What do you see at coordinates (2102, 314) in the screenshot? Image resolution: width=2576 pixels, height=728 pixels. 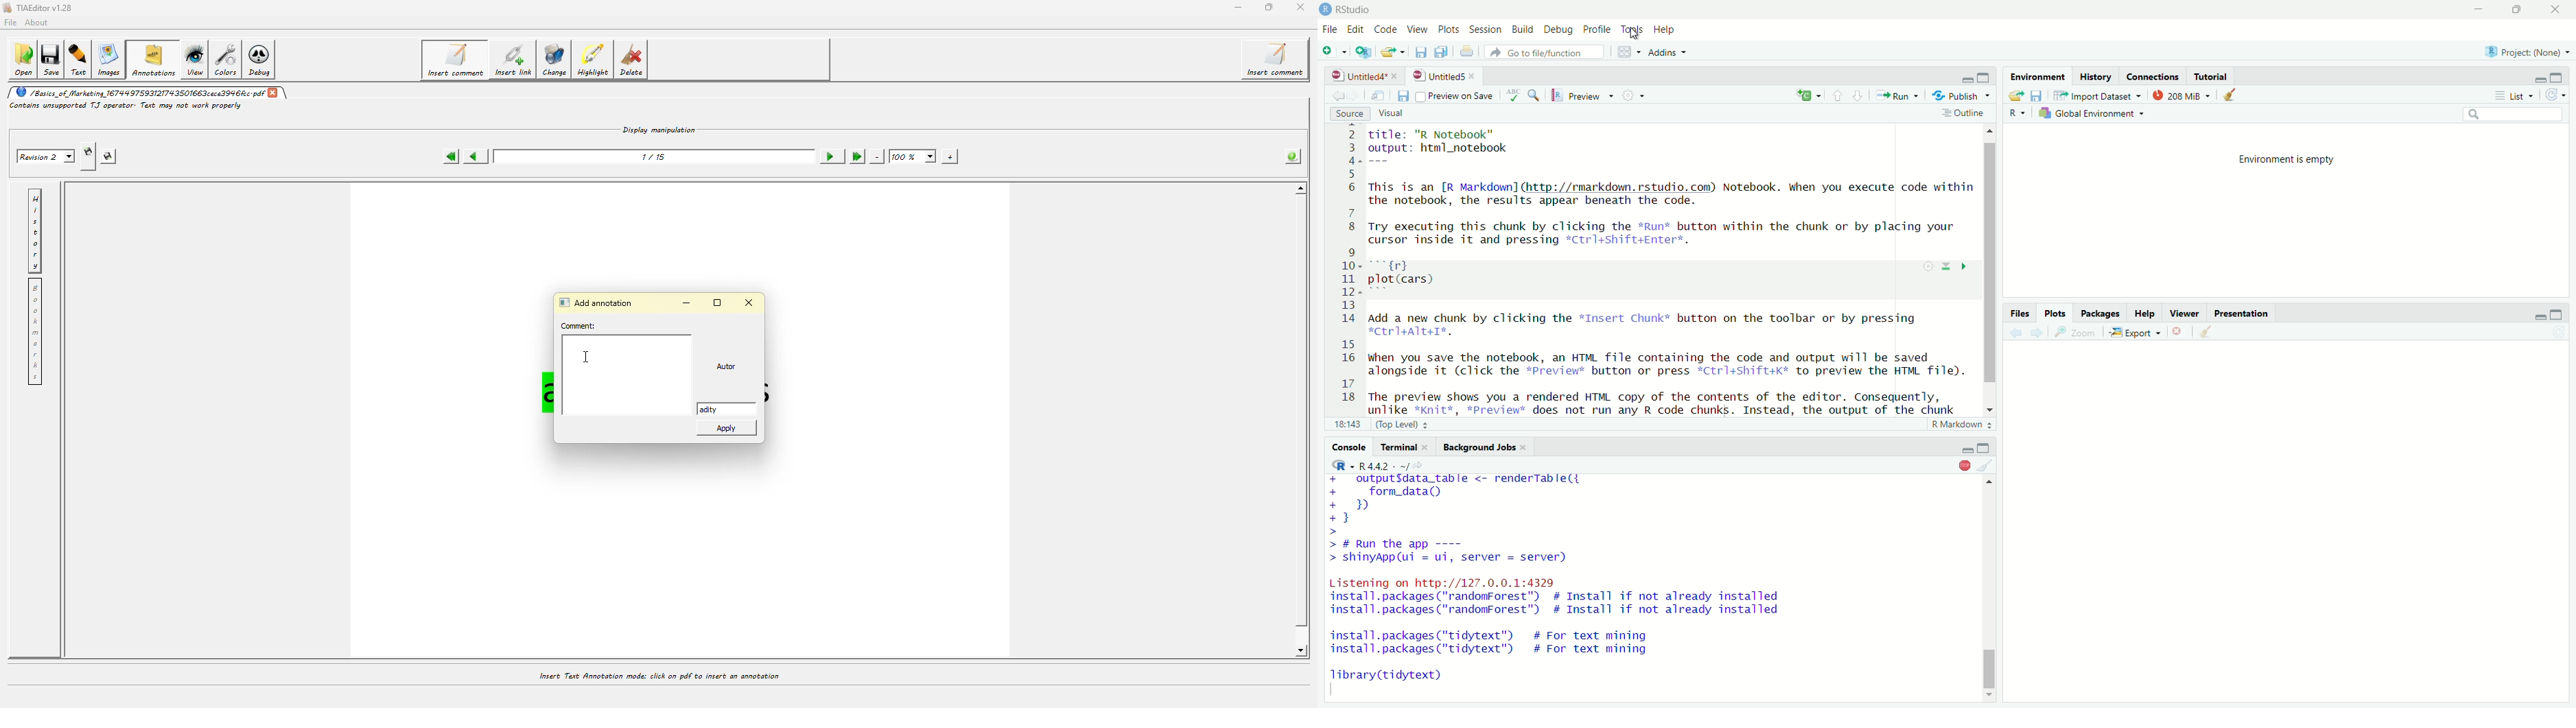 I see `Packages` at bounding box center [2102, 314].